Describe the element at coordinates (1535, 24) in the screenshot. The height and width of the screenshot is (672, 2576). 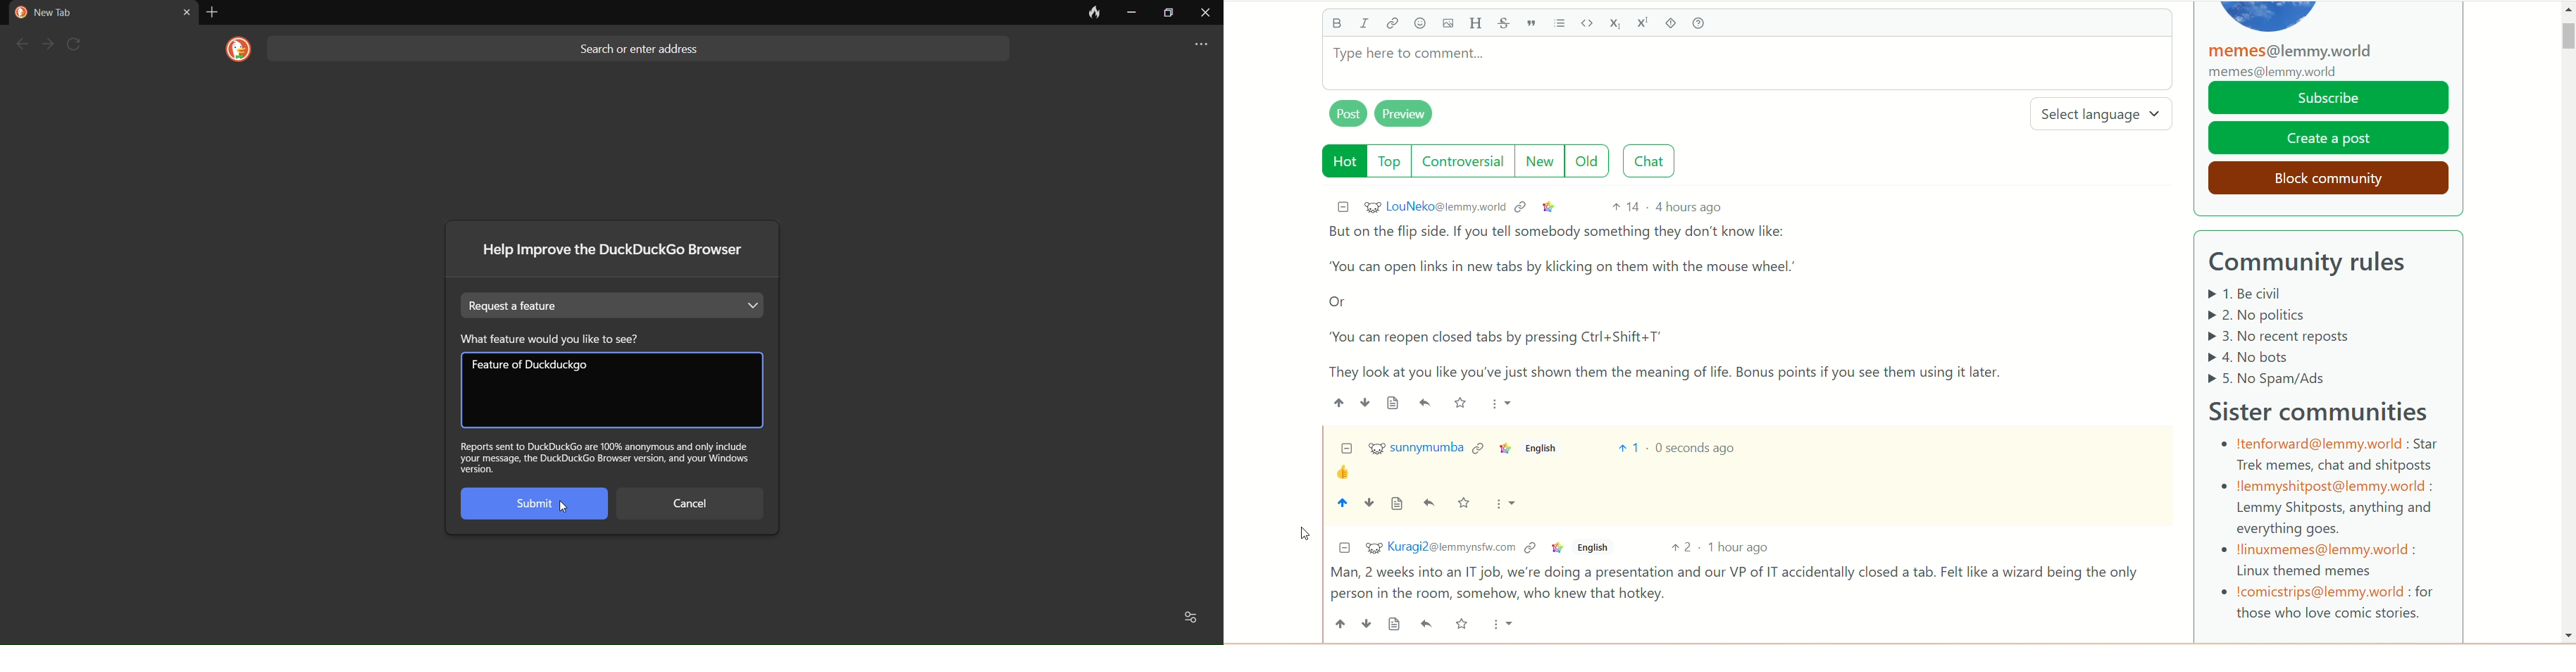
I see `quote` at that location.